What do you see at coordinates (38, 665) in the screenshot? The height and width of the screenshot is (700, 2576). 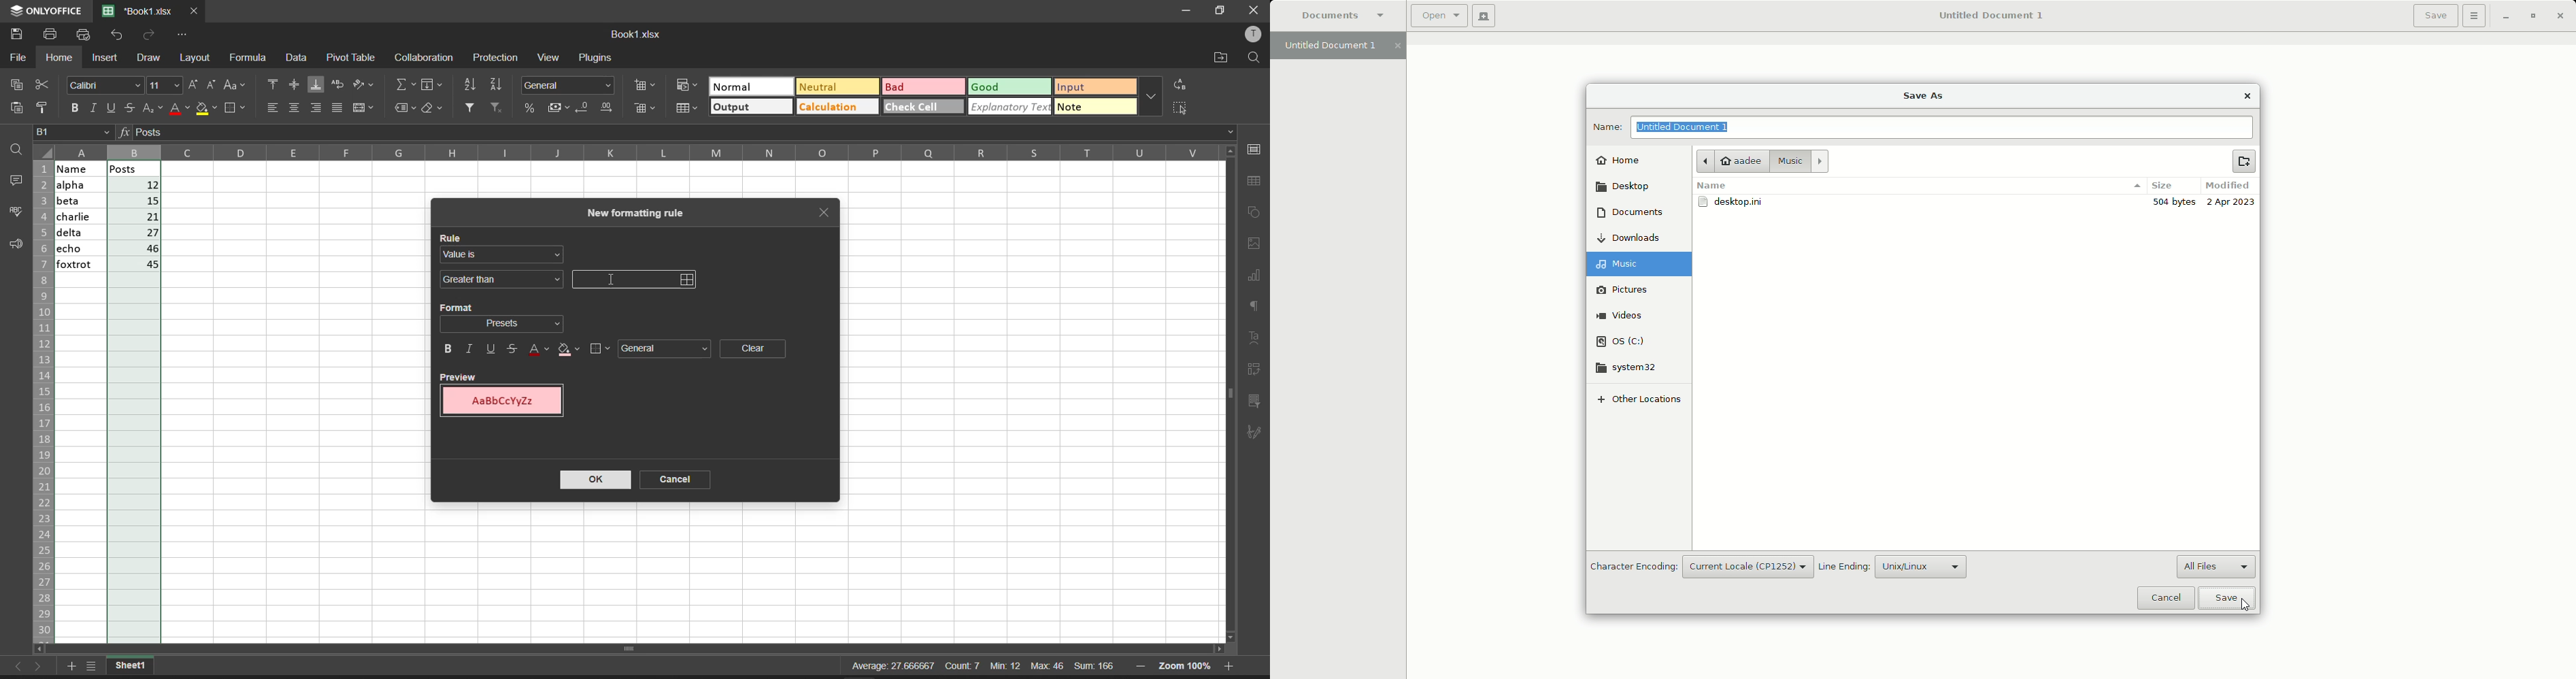 I see `move to the sheet right` at bounding box center [38, 665].